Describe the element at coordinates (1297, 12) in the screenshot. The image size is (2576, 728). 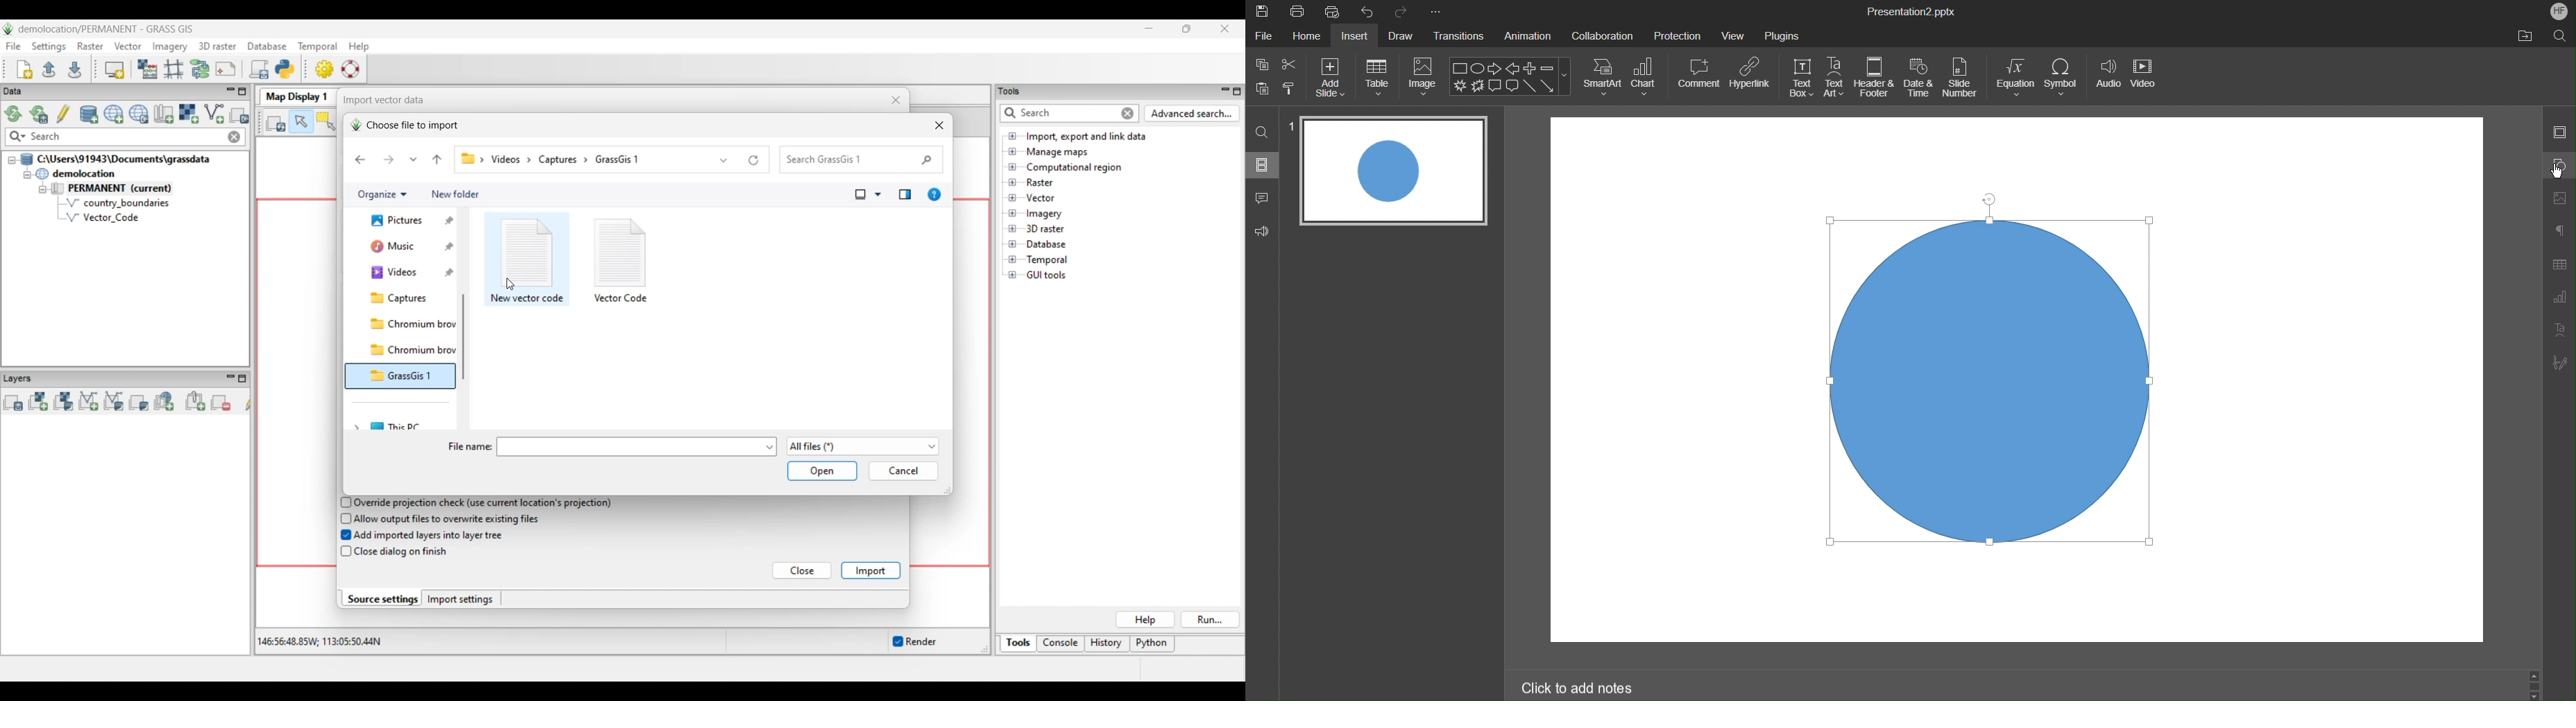
I see `Print` at that location.